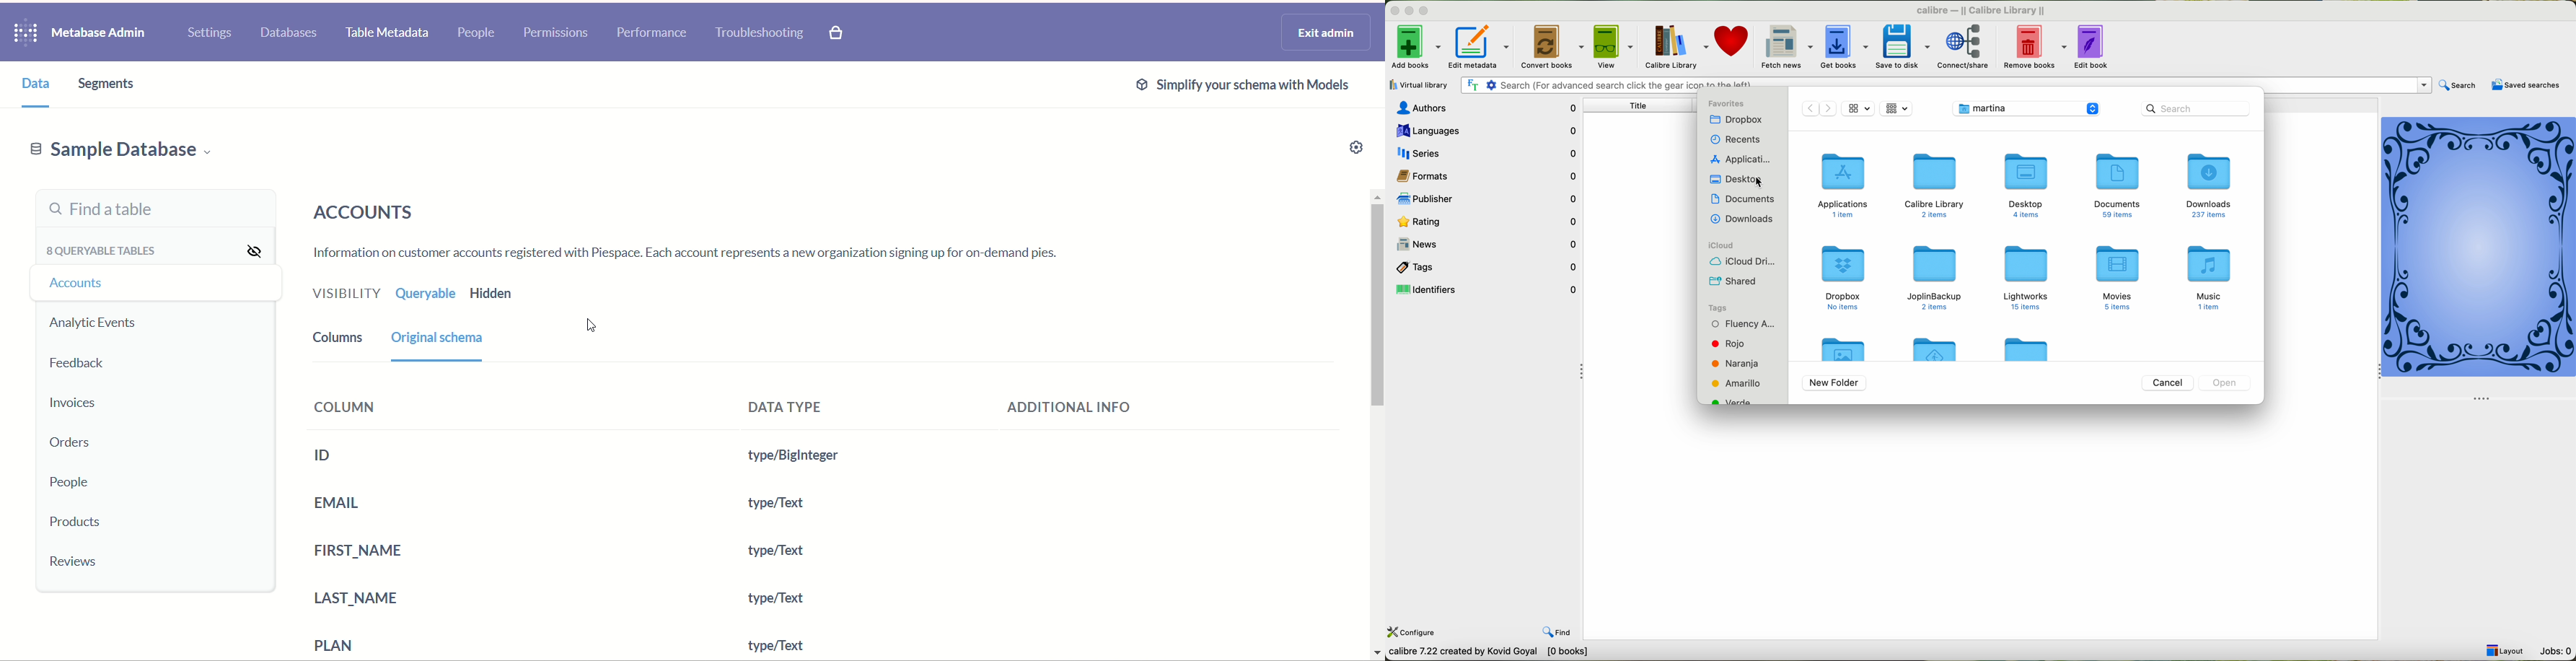 The image size is (2576, 672). I want to click on queryable tables, so click(101, 253).